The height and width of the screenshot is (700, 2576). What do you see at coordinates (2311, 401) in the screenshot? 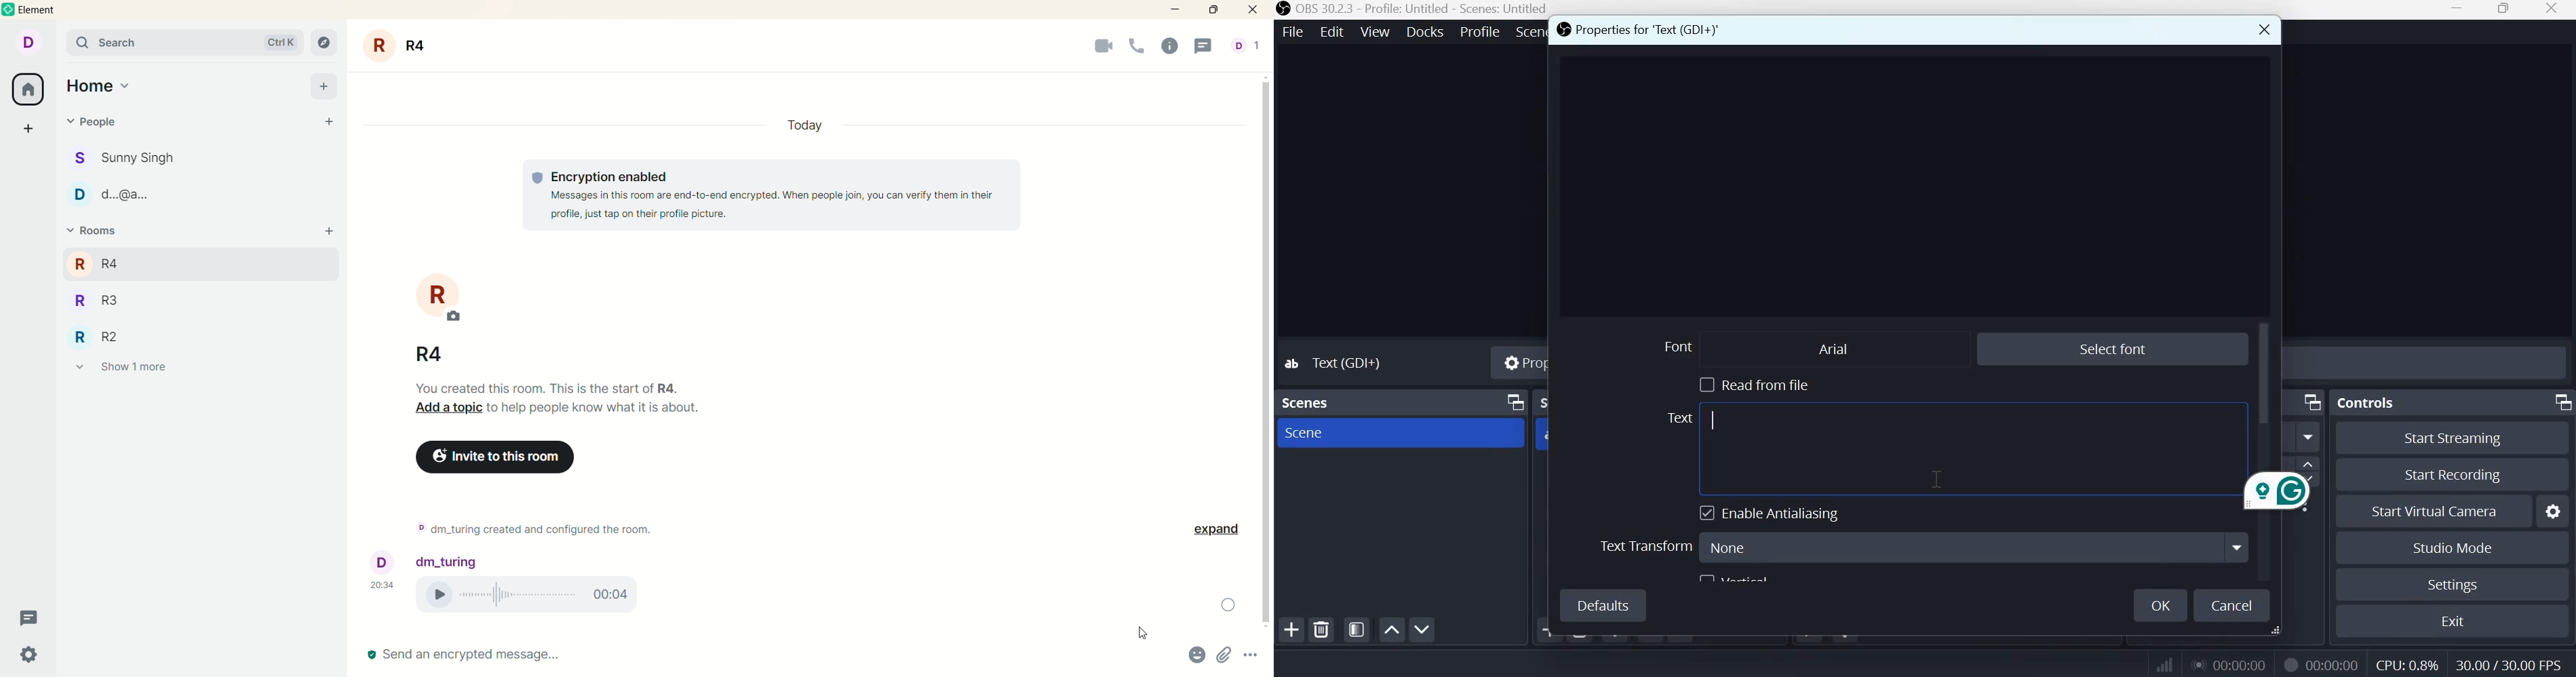
I see ` Dock Options icon` at bounding box center [2311, 401].